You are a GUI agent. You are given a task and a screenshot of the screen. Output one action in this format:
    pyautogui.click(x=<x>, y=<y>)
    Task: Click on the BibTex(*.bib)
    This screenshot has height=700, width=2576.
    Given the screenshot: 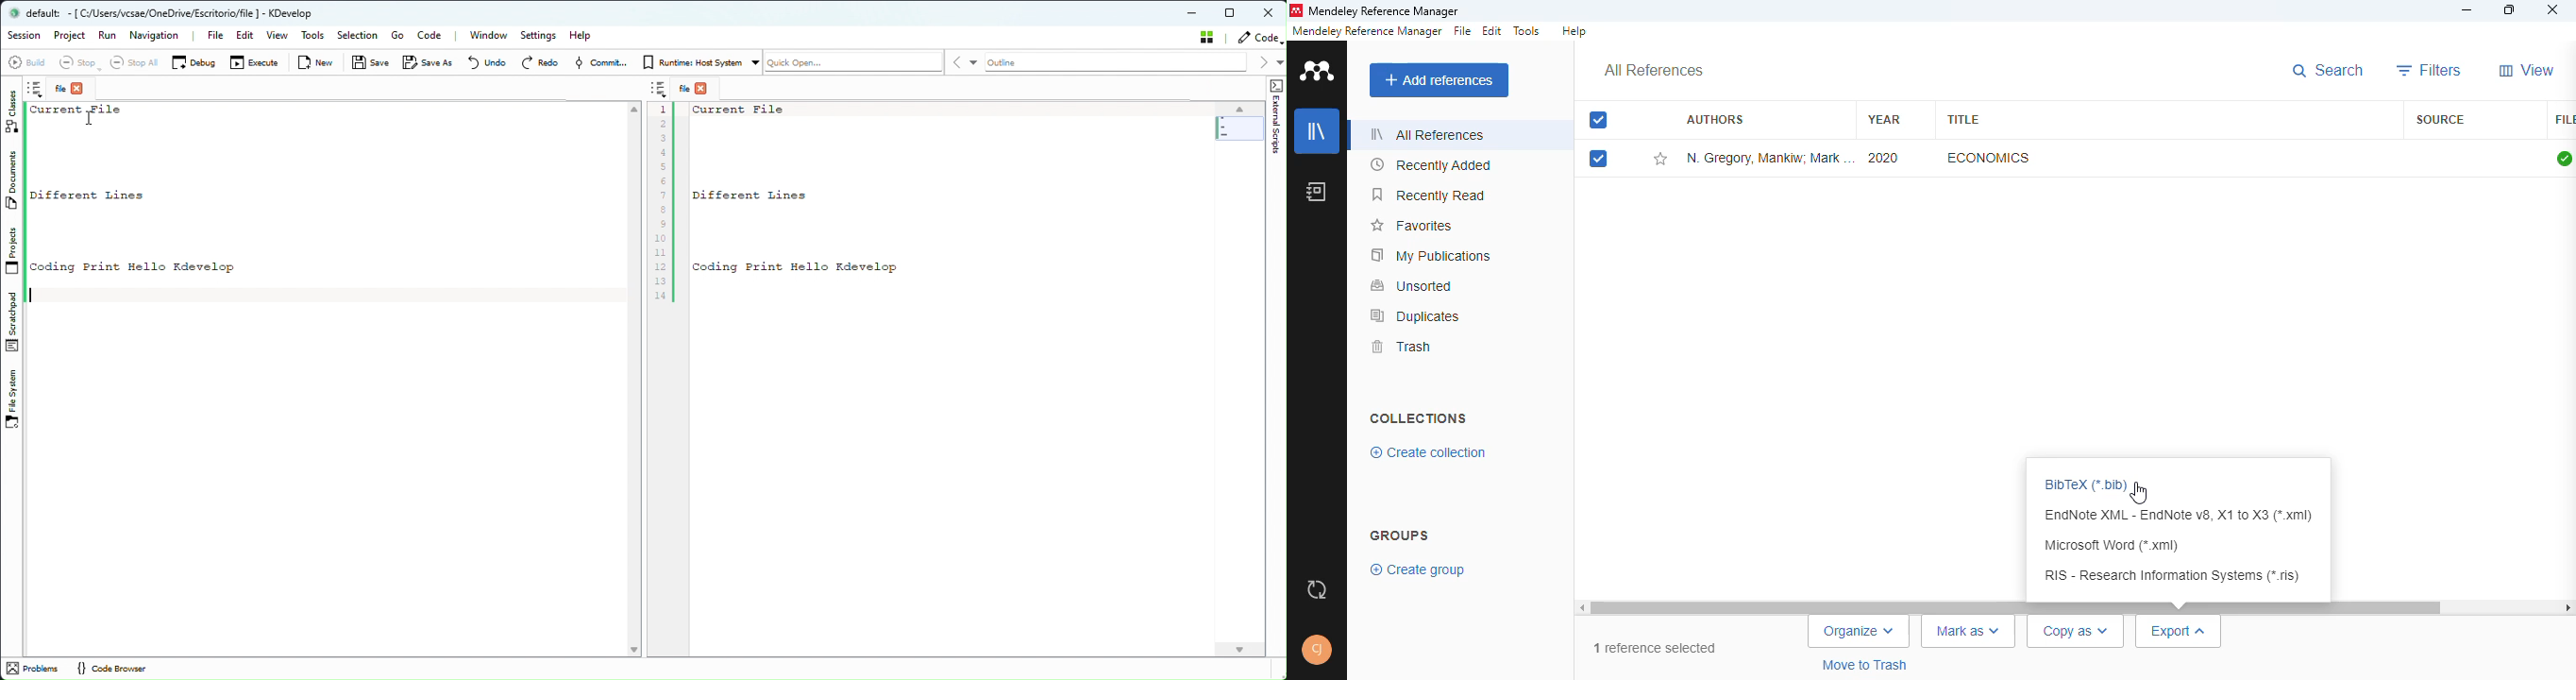 What is the action you would take?
    pyautogui.click(x=2084, y=484)
    